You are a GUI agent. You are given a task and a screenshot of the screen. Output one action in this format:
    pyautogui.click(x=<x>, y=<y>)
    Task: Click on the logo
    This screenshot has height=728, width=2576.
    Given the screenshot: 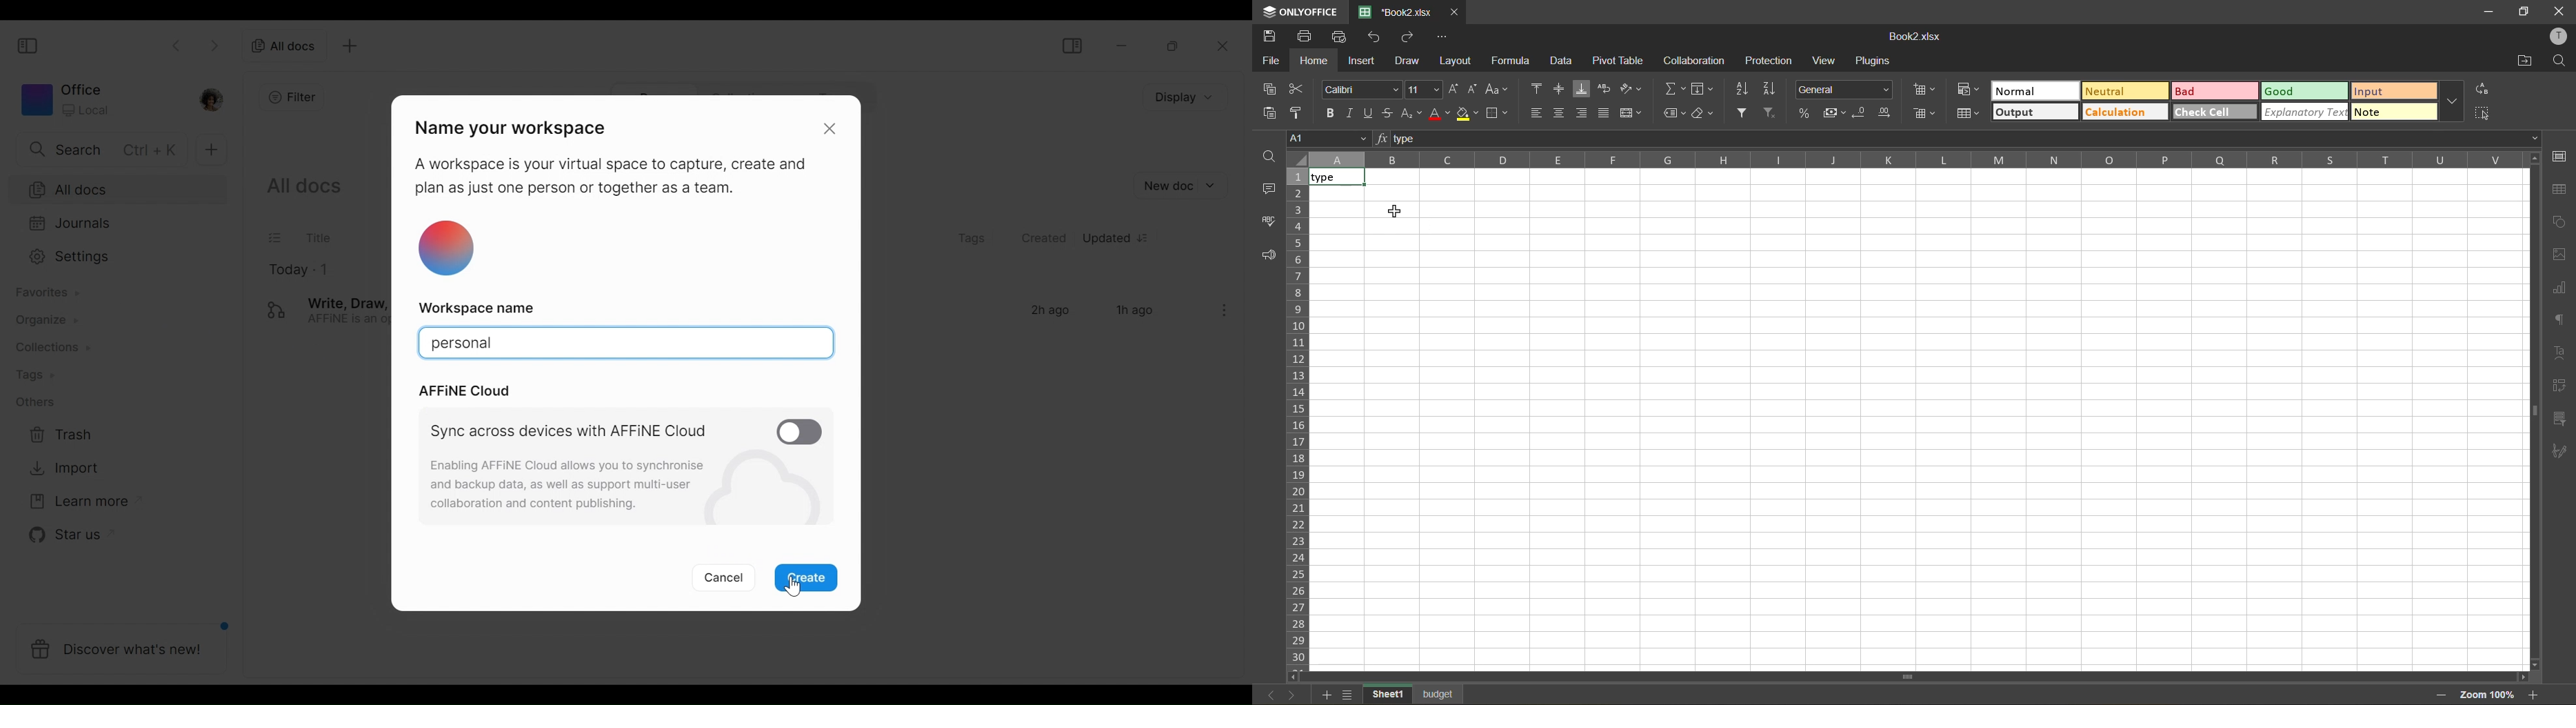 What is the action you would take?
    pyautogui.click(x=276, y=309)
    